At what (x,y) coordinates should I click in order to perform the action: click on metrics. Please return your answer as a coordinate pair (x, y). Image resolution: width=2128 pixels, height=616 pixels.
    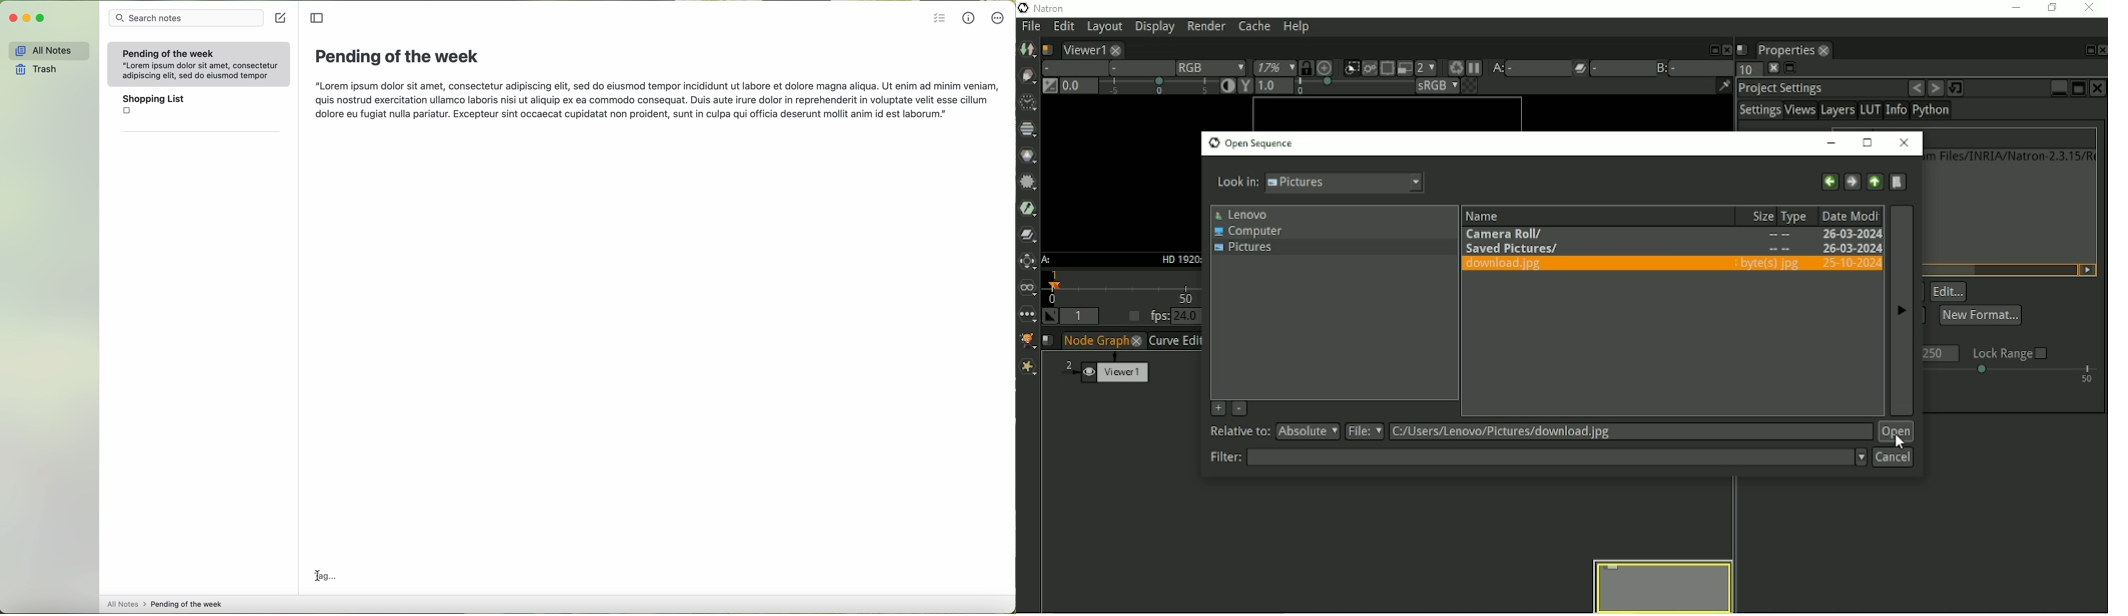
    Looking at the image, I should click on (970, 19).